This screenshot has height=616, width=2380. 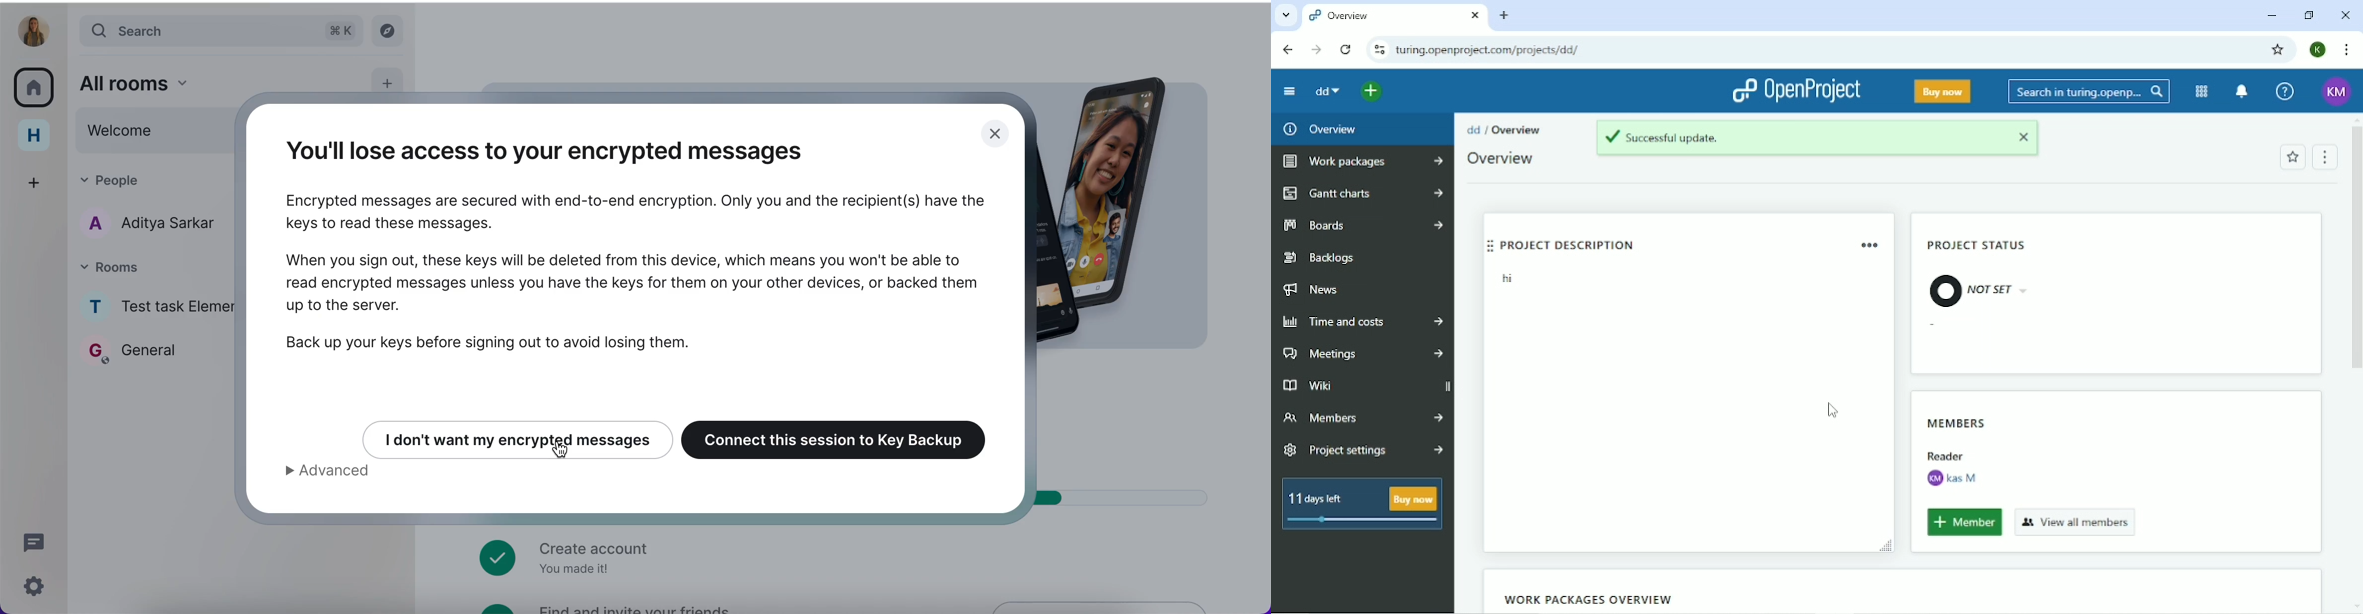 What do you see at coordinates (154, 356) in the screenshot?
I see `general` at bounding box center [154, 356].